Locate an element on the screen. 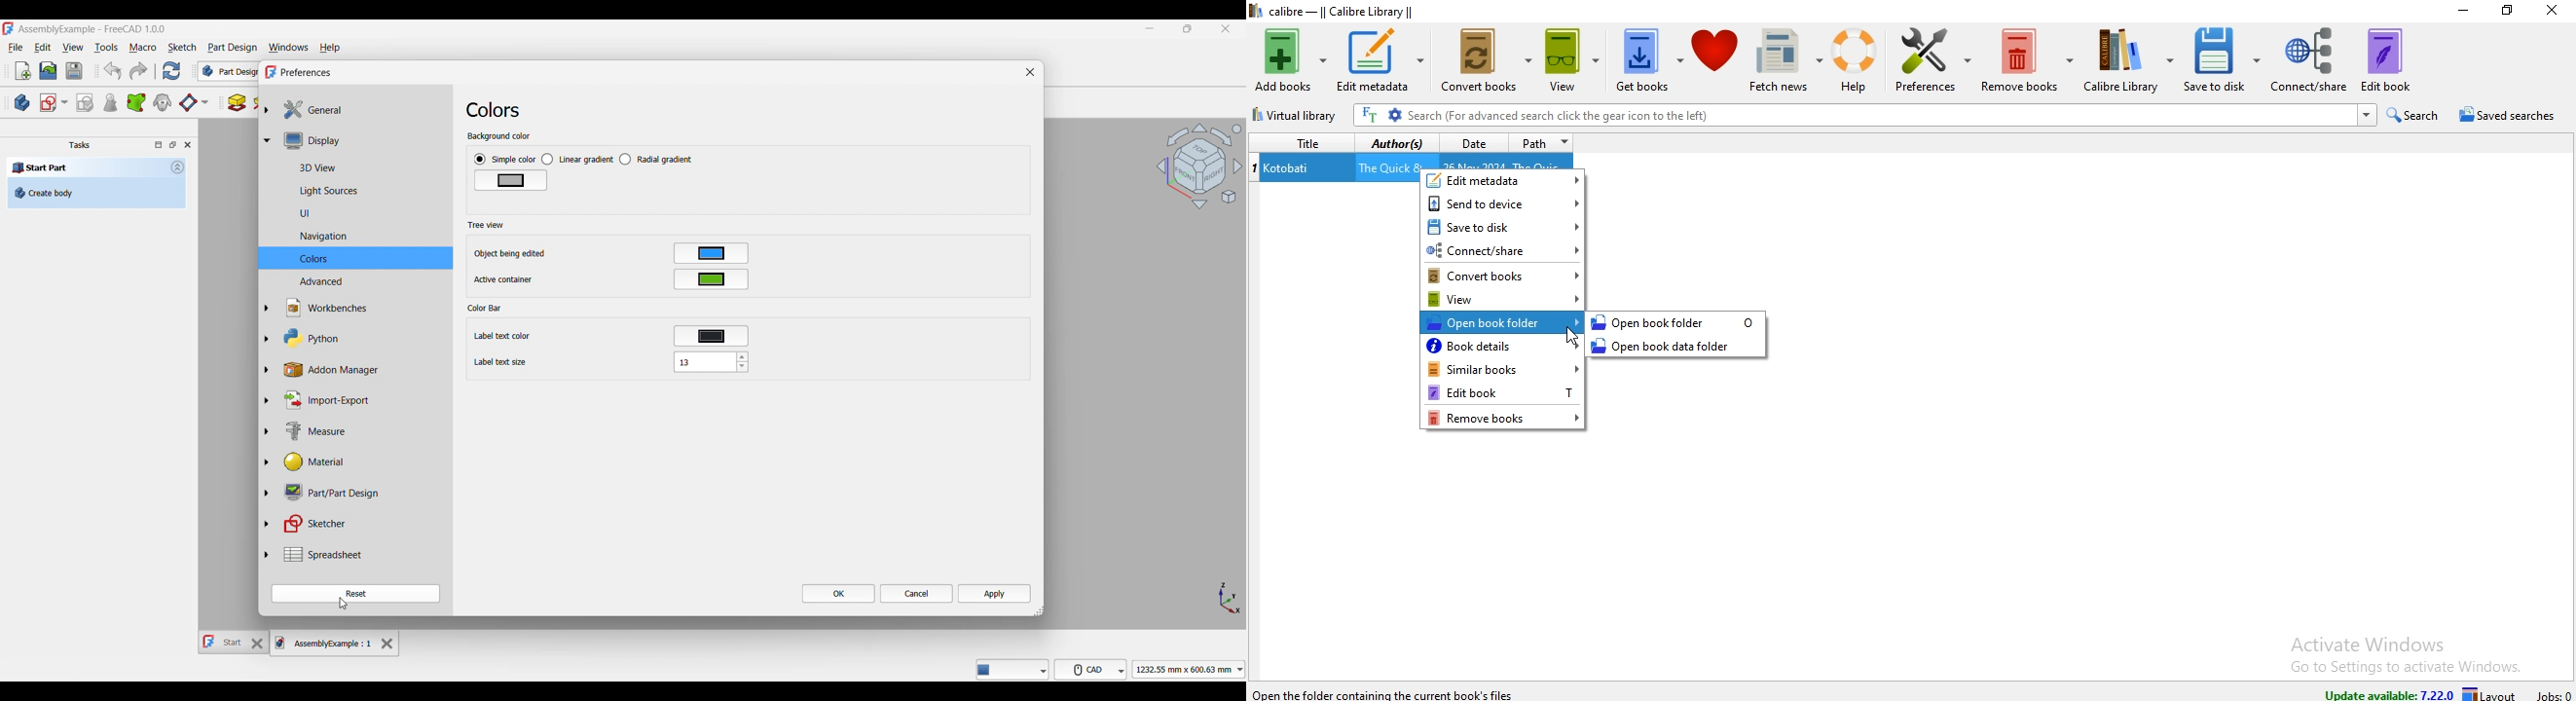 The width and height of the screenshot is (2576, 728). edit metadata is located at coordinates (1380, 59).